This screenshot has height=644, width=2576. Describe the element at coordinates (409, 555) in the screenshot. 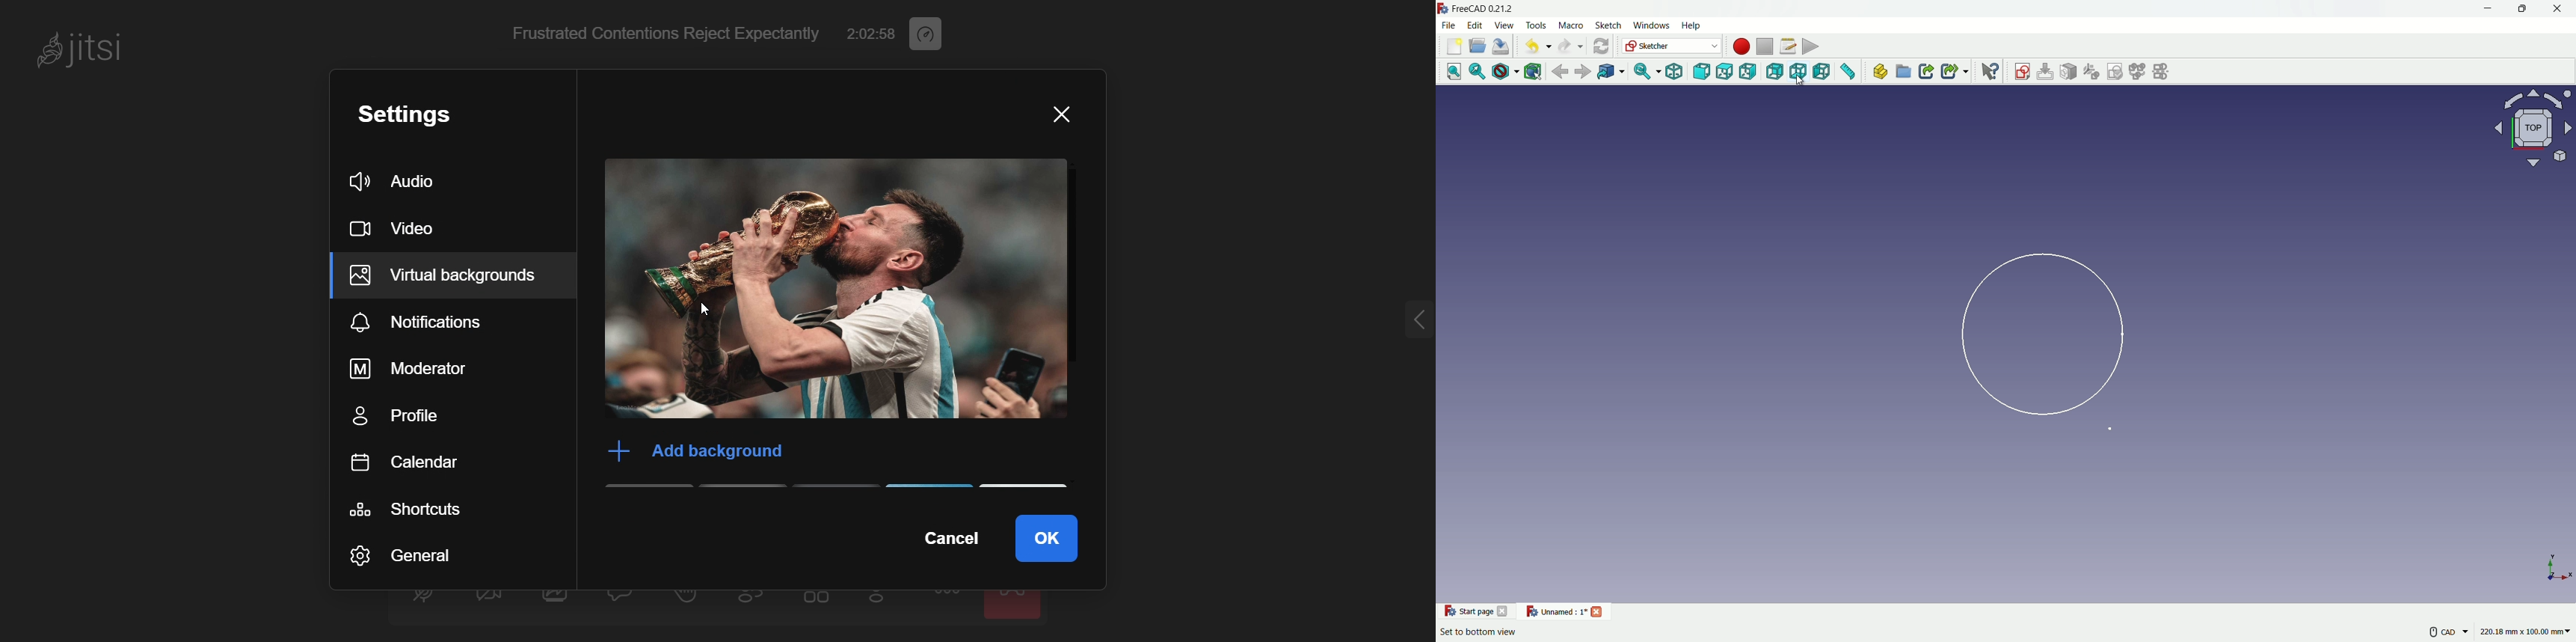

I see `General ` at that location.